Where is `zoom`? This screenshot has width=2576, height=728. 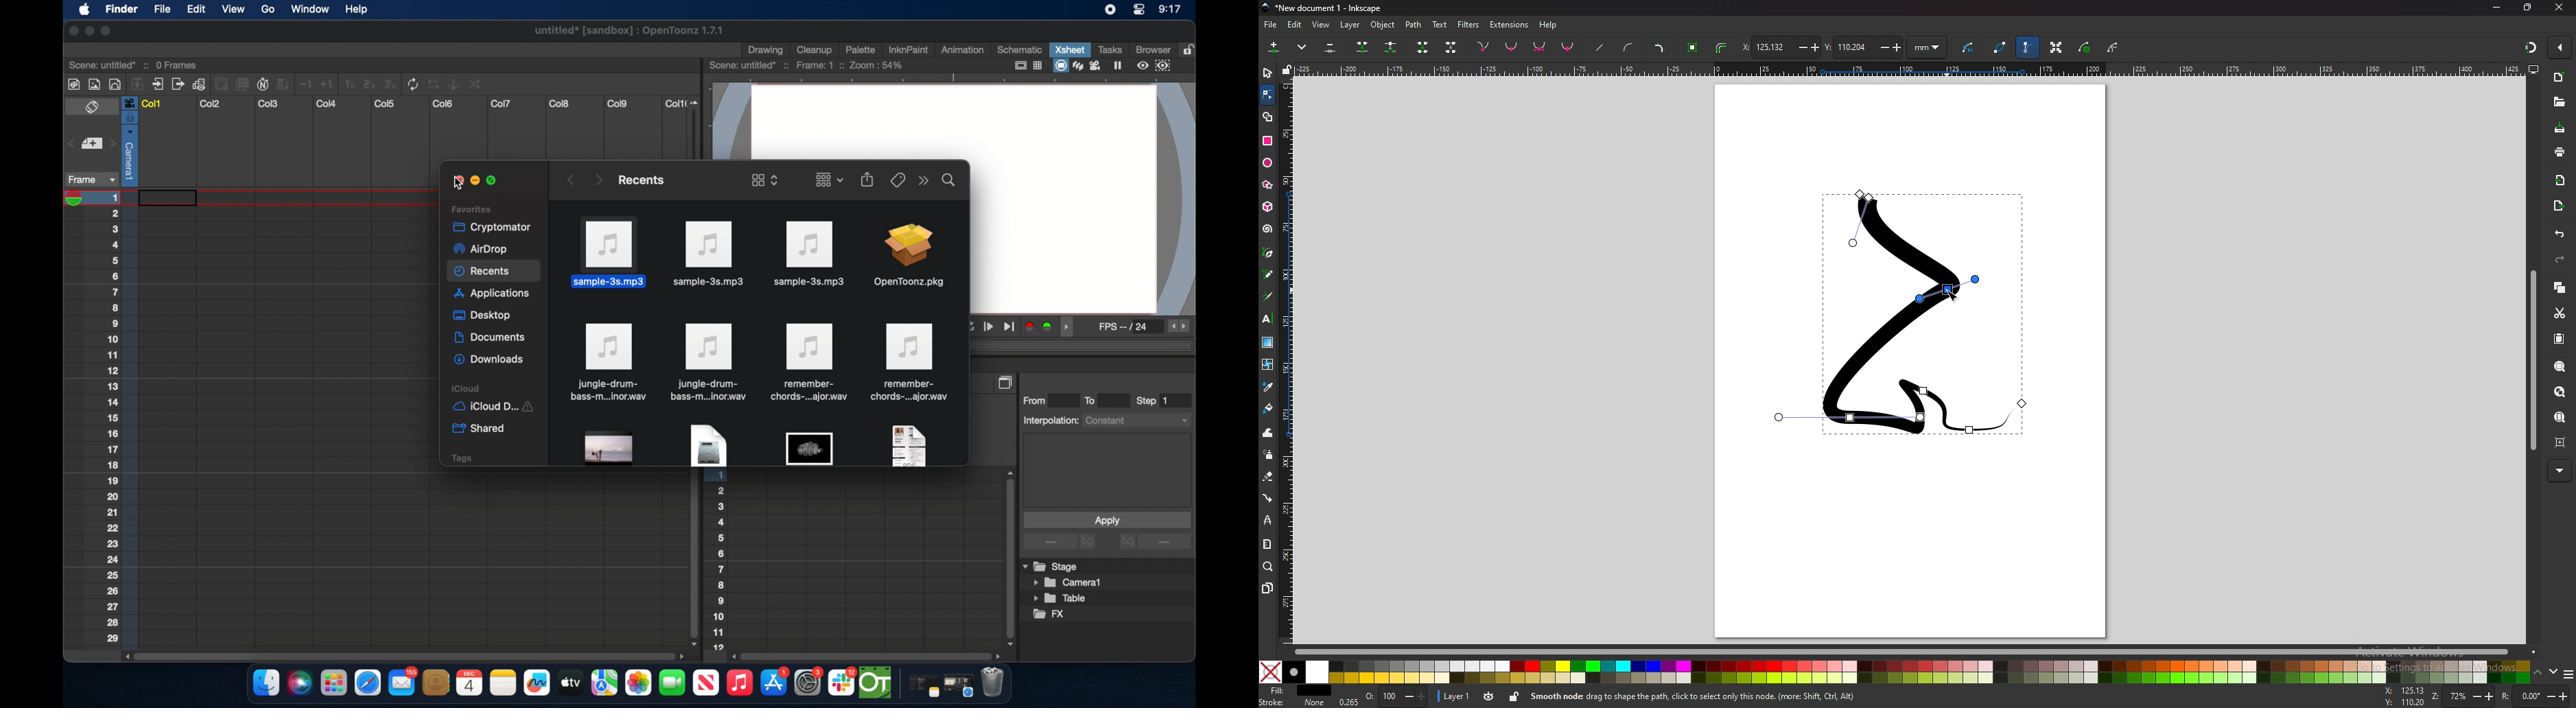 zoom is located at coordinates (2471, 698).